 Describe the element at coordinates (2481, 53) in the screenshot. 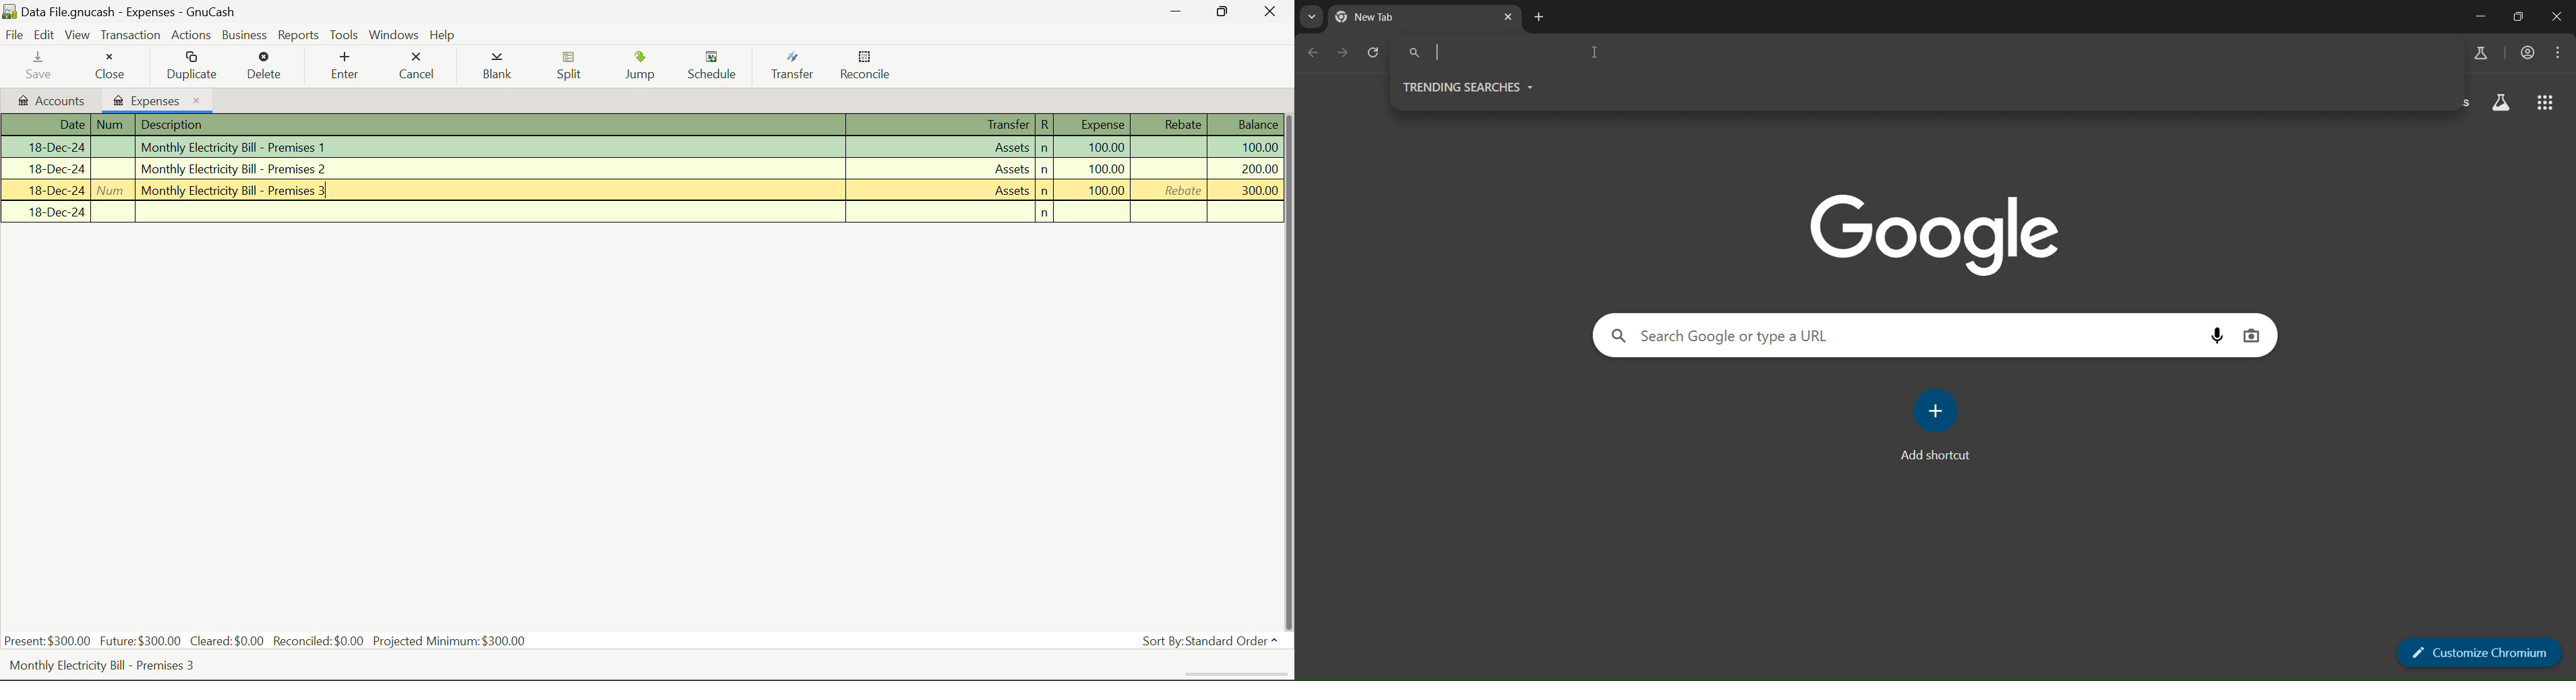

I see `earch labs` at that location.